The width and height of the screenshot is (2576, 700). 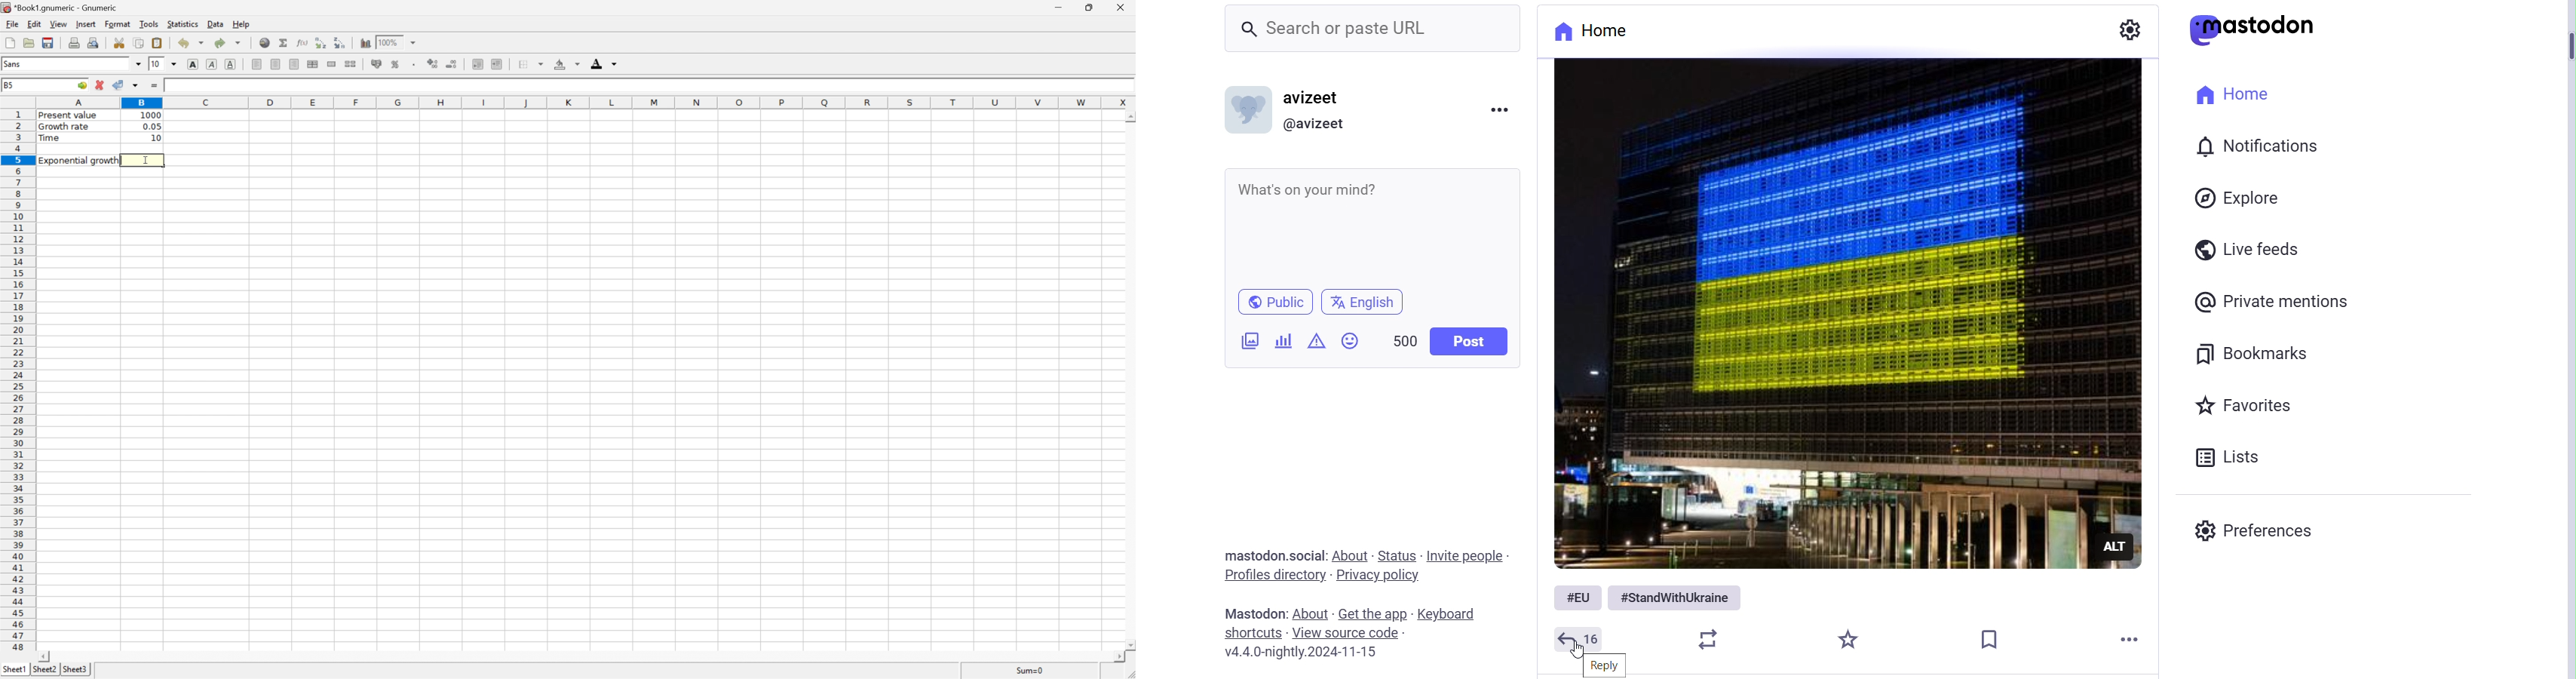 I want to click on Create a new workbook, so click(x=11, y=43).